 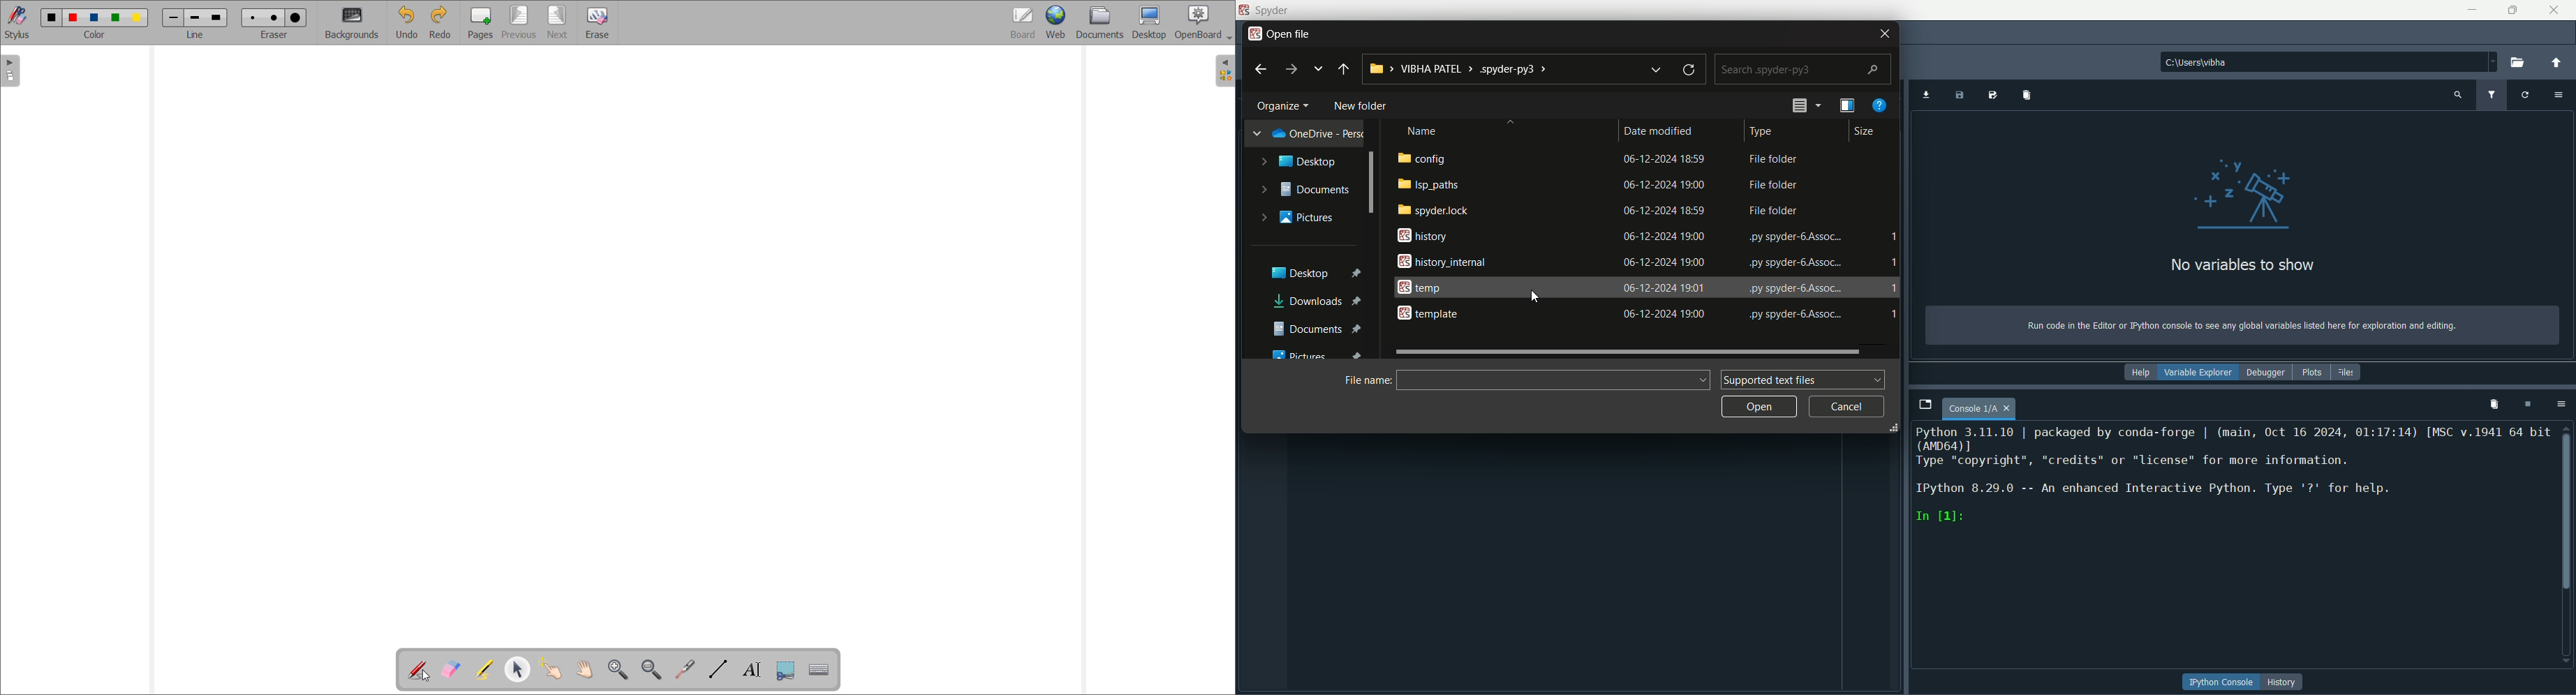 What do you see at coordinates (2564, 405) in the screenshot?
I see `options` at bounding box center [2564, 405].